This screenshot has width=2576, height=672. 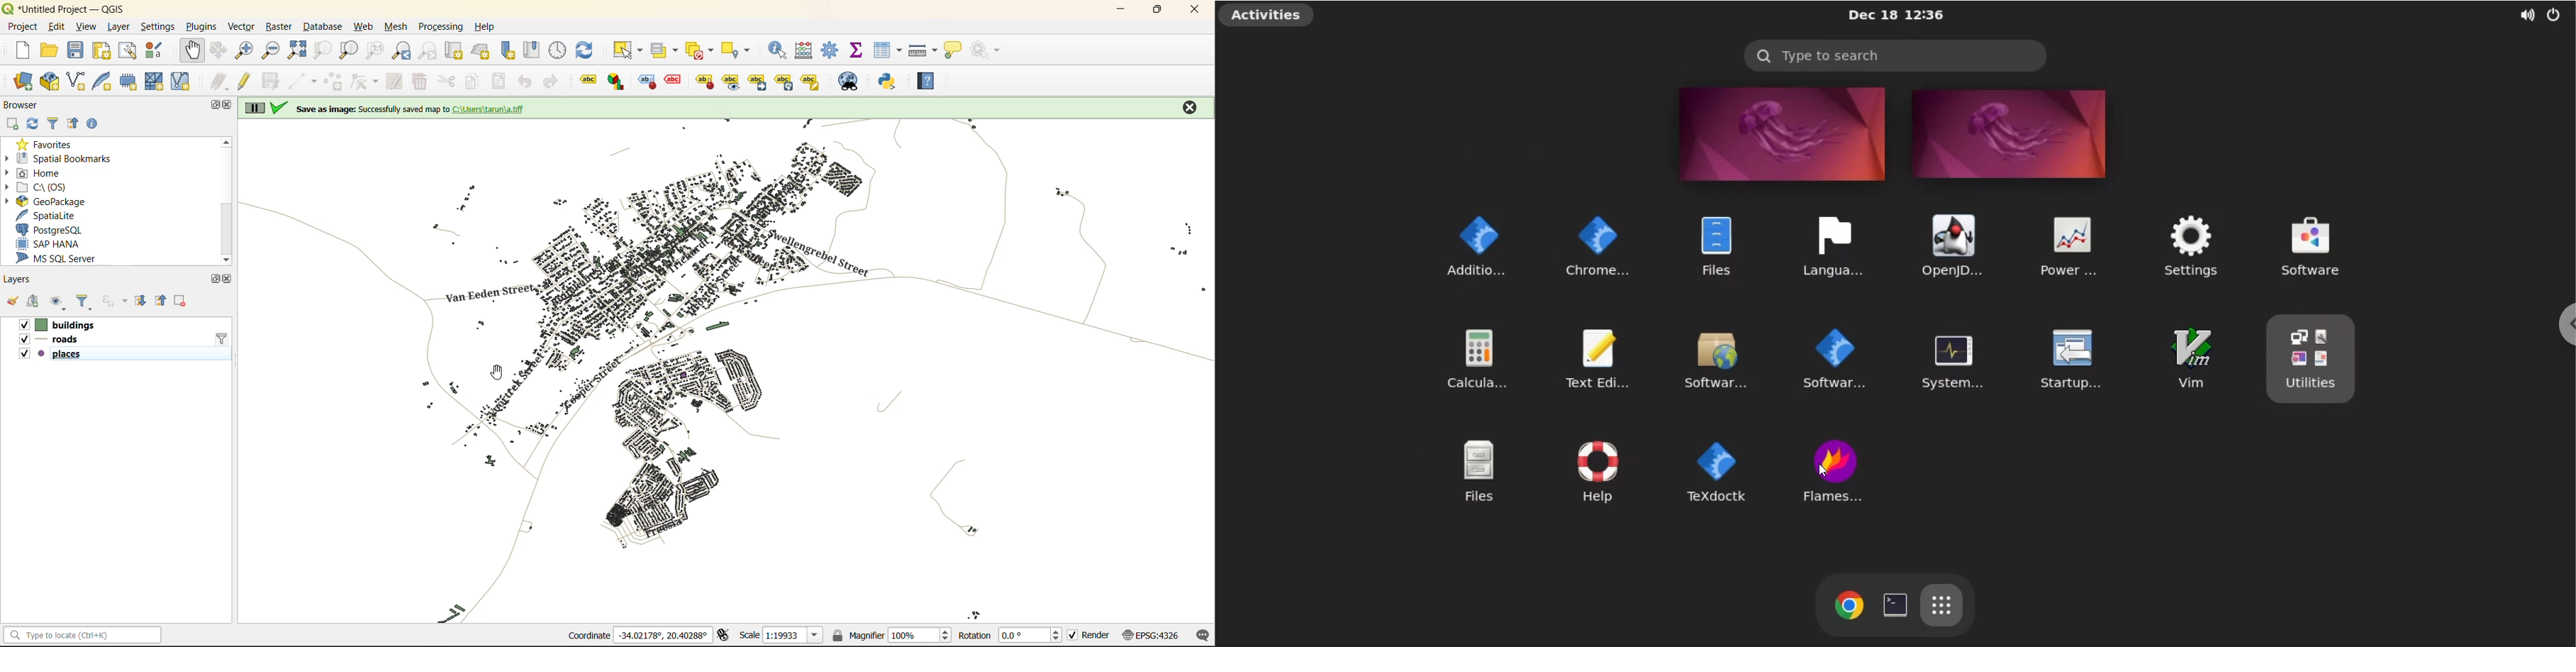 What do you see at coordinates (888, 51) in the screenshot?
I see `attributes table` at bounding box center [888, 51].